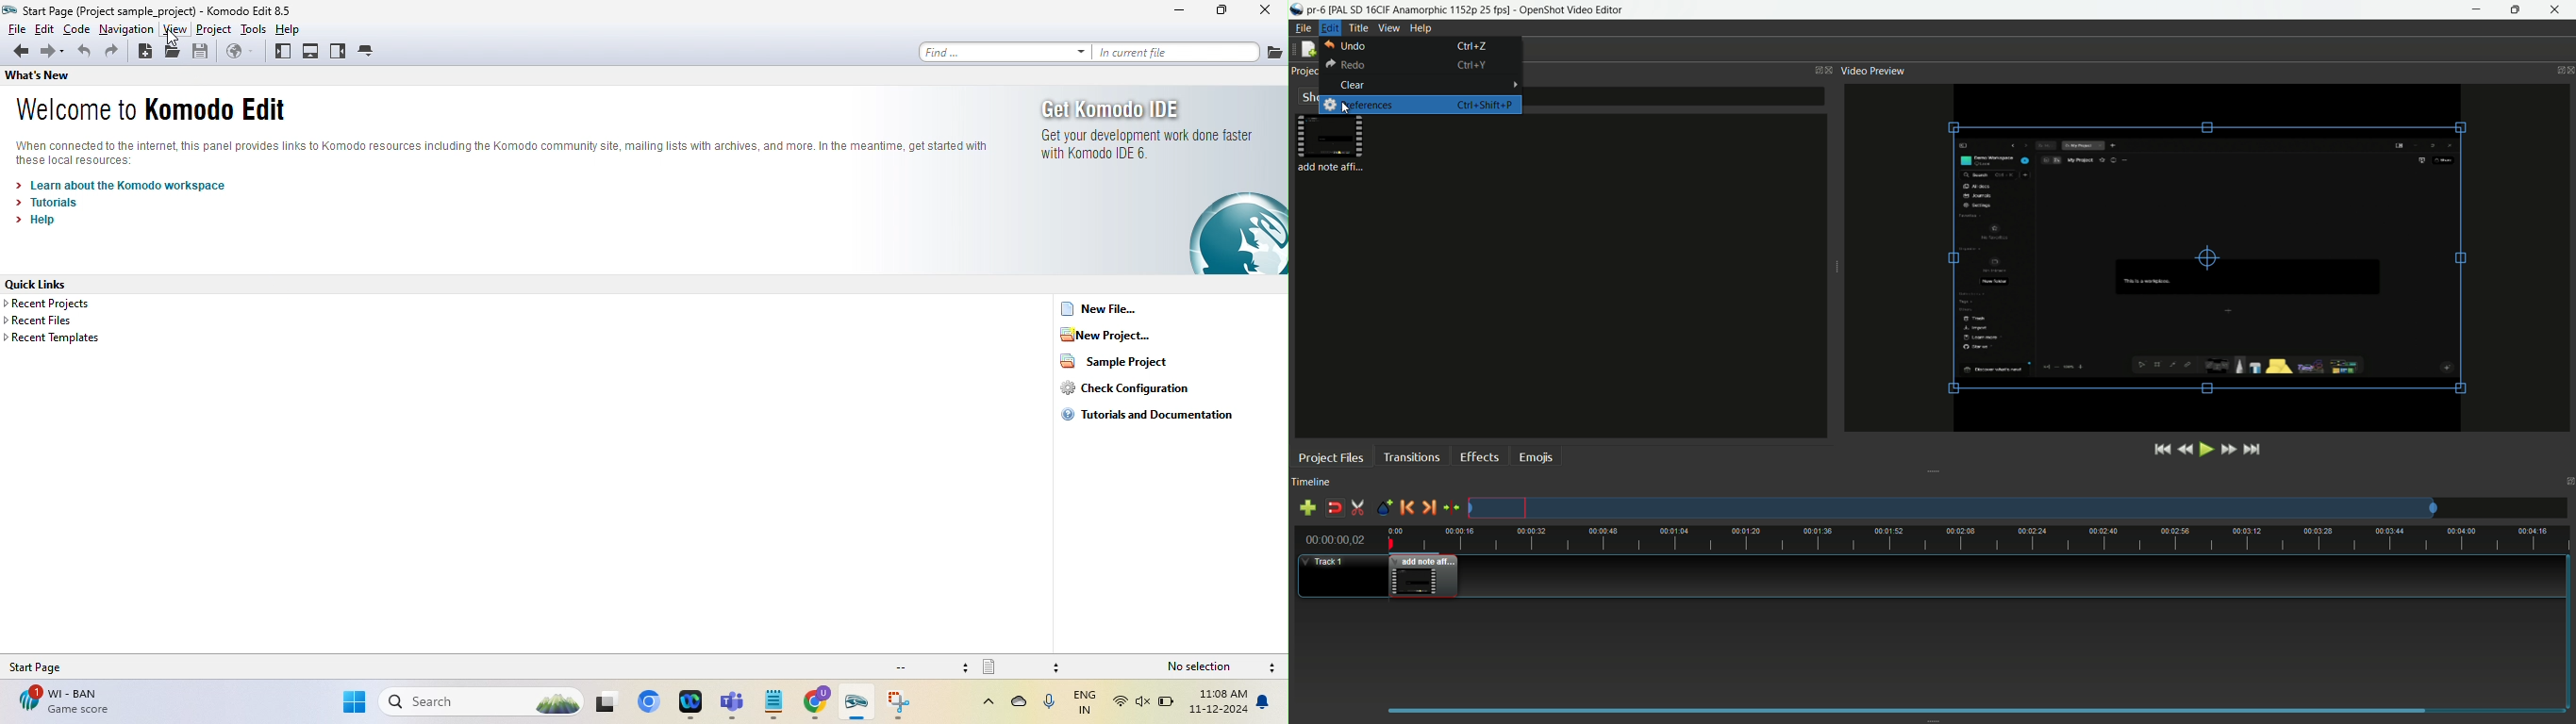 The height and width of the screenshot is (728, 2576). Describe the element at coordinates (1331, 562) in the screenshot. I see `track-1` at that location.